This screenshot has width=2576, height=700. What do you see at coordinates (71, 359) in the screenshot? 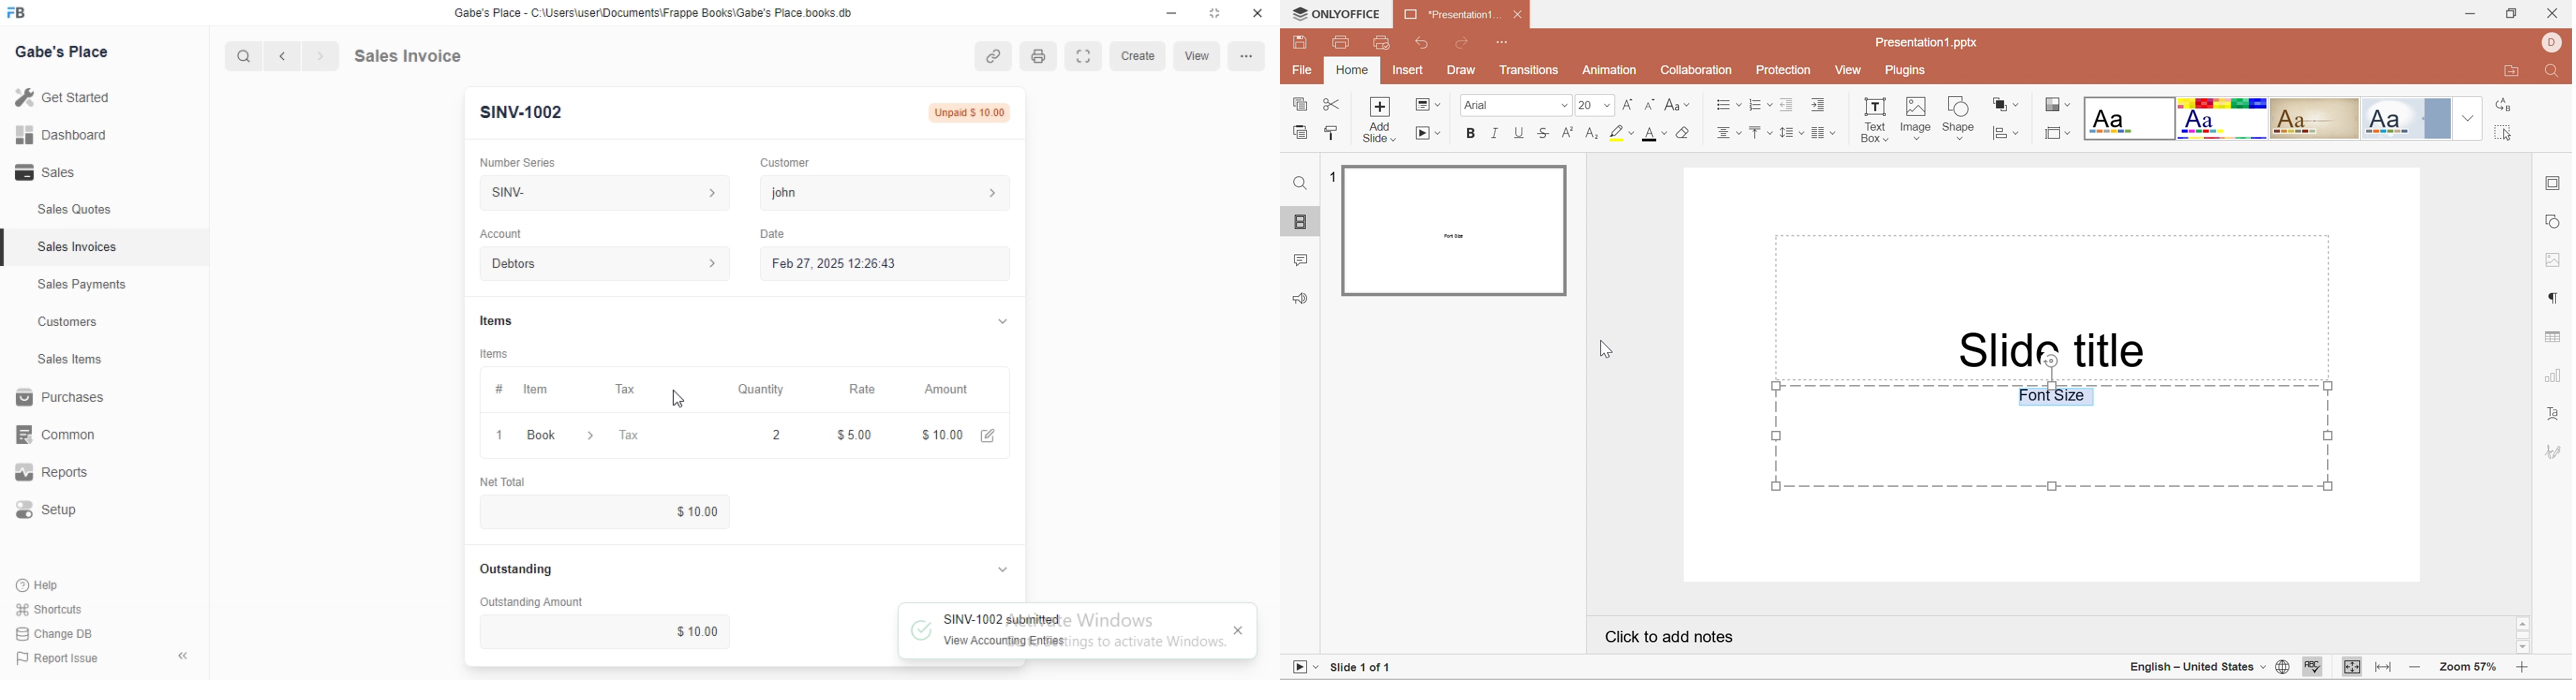
I see `Sales tems` at bounding box center [71, 359].